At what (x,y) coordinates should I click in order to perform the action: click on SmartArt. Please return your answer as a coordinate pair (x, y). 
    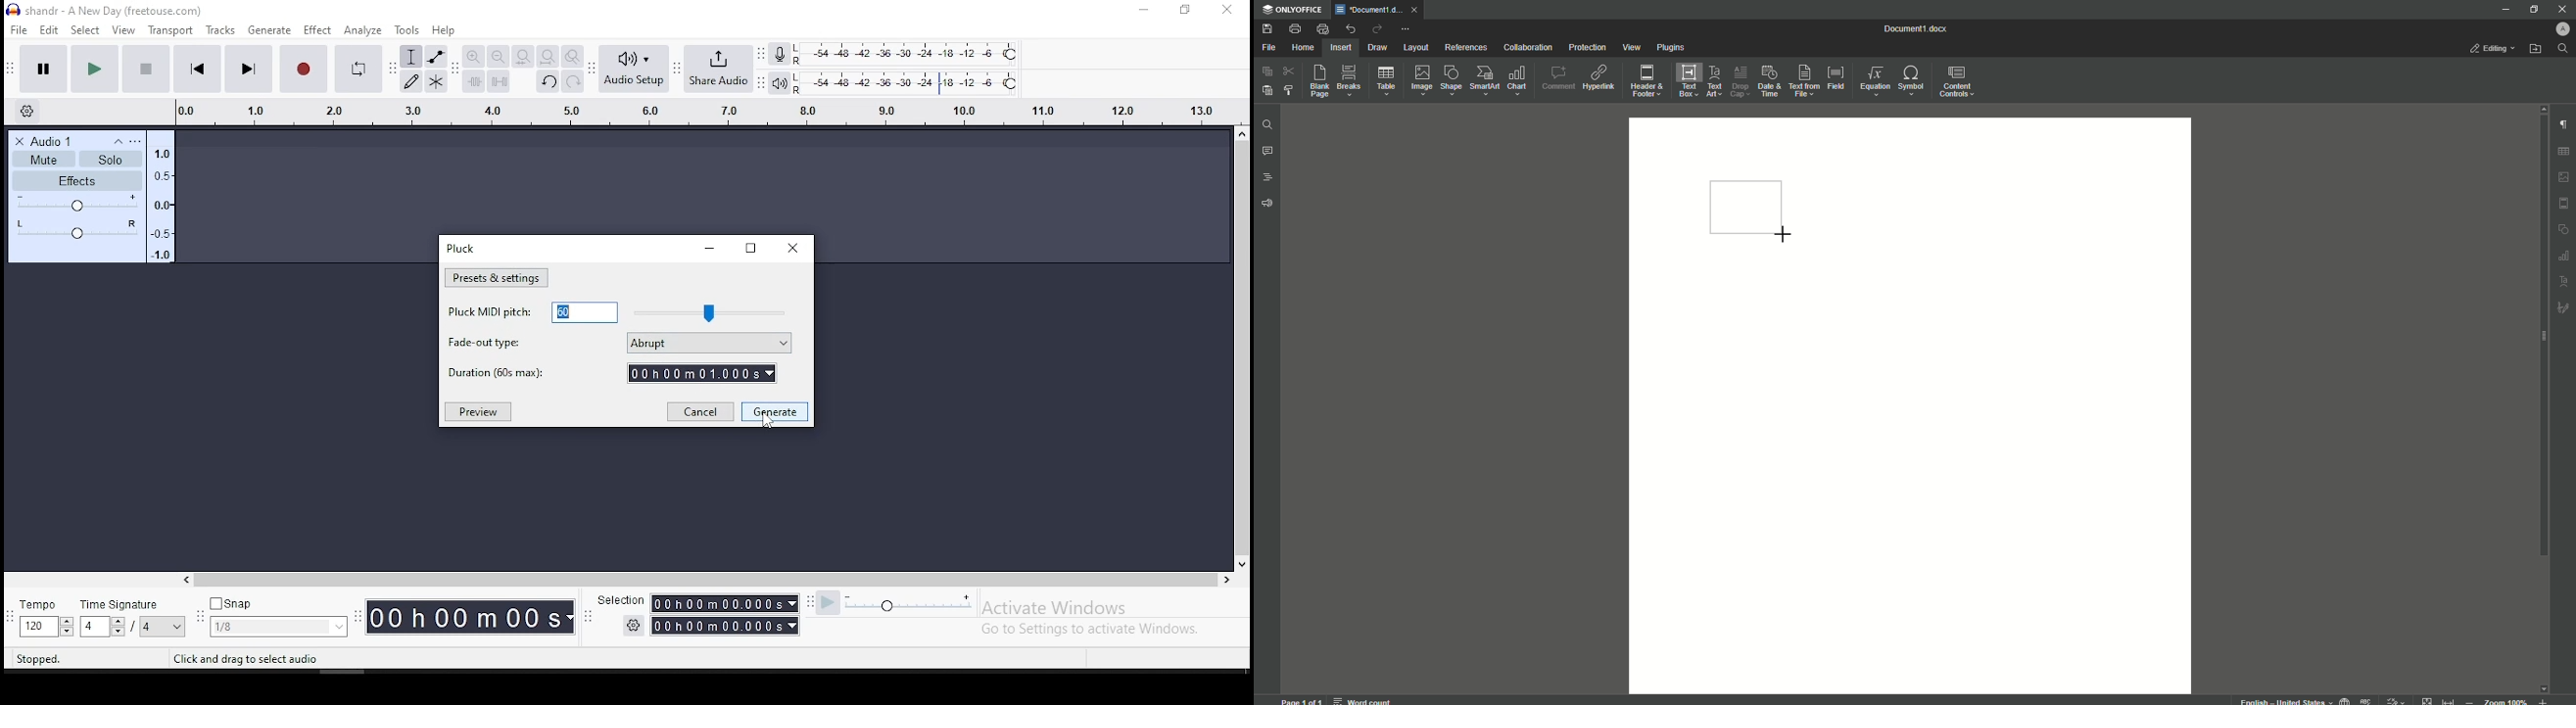
    Looking at the image, I should click on (1484, 81).